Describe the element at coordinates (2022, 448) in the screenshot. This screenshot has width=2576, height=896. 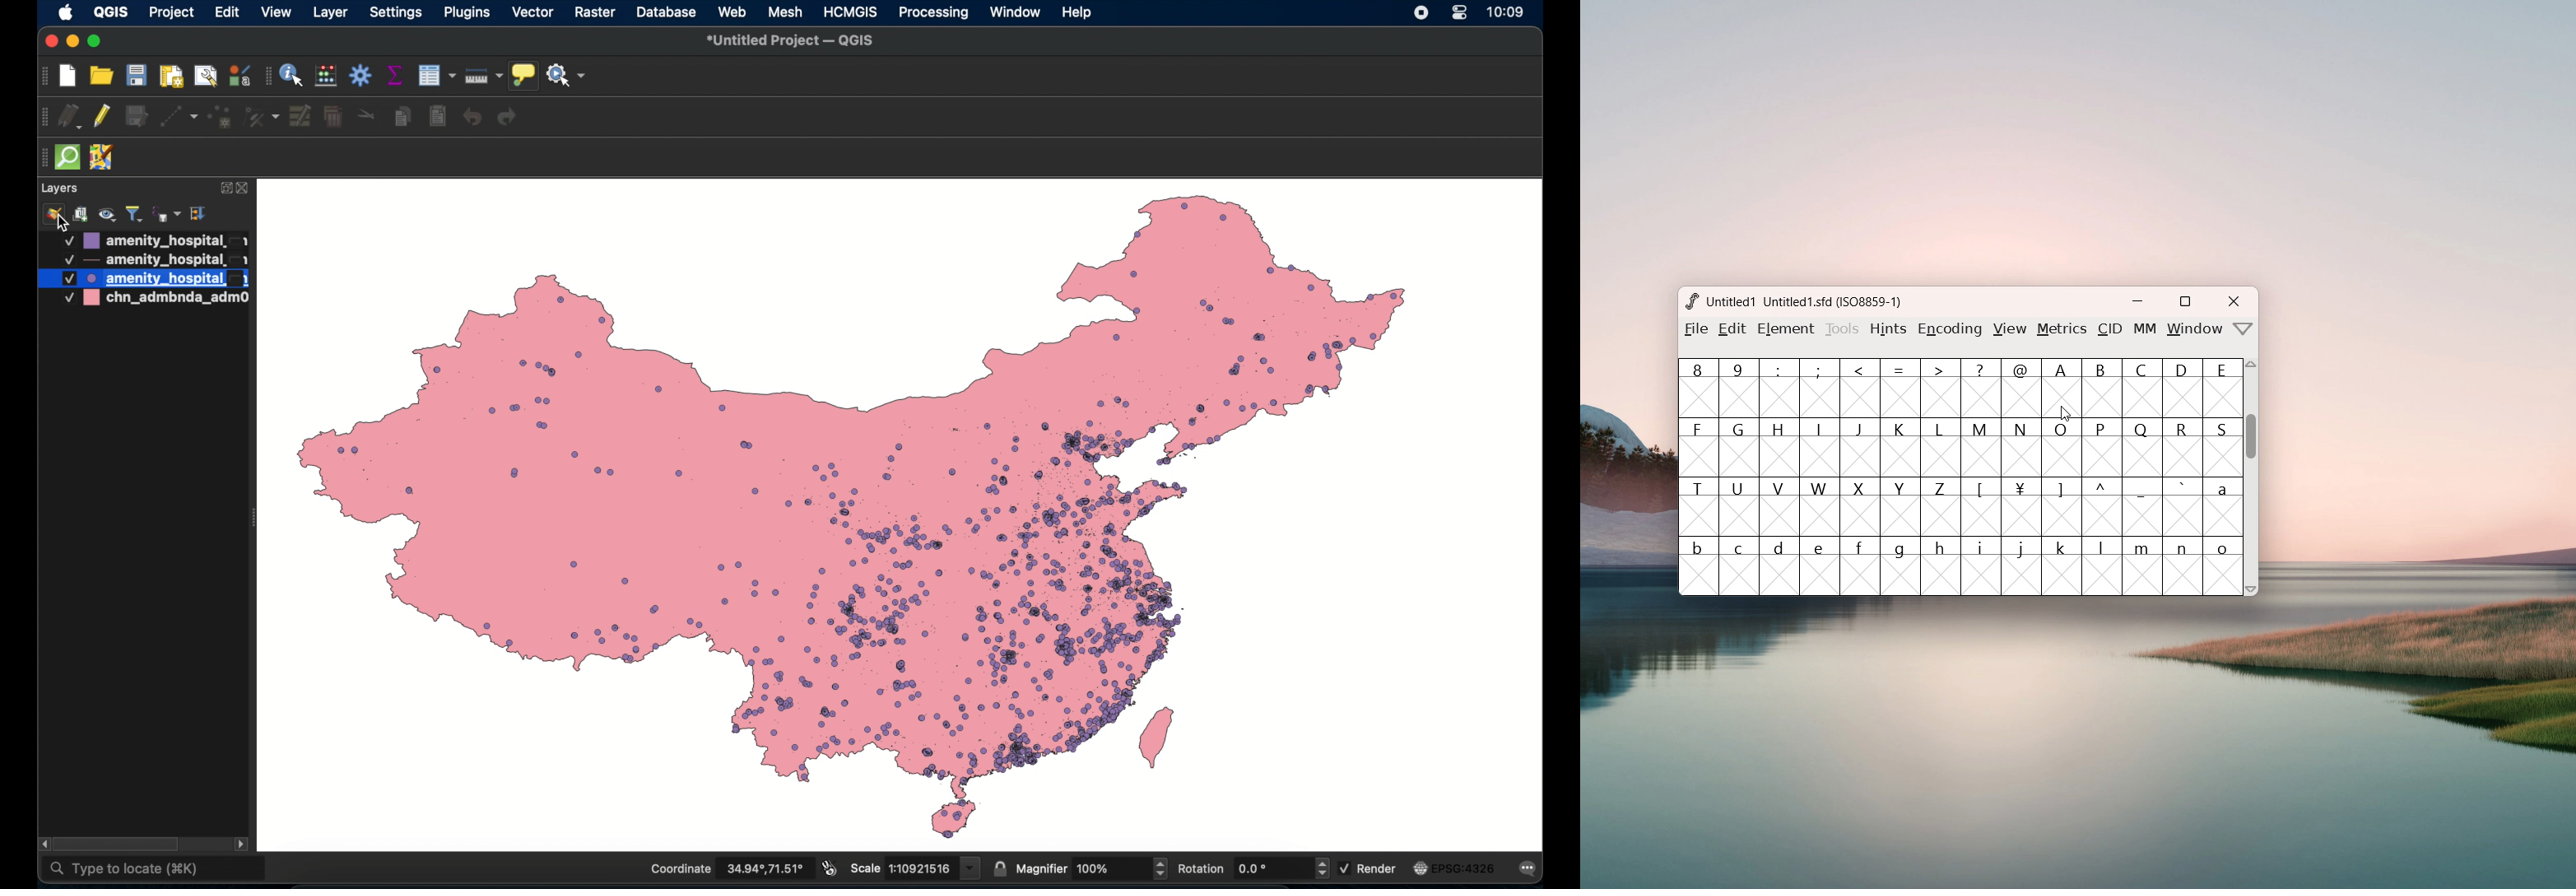
I see `N` at that location.